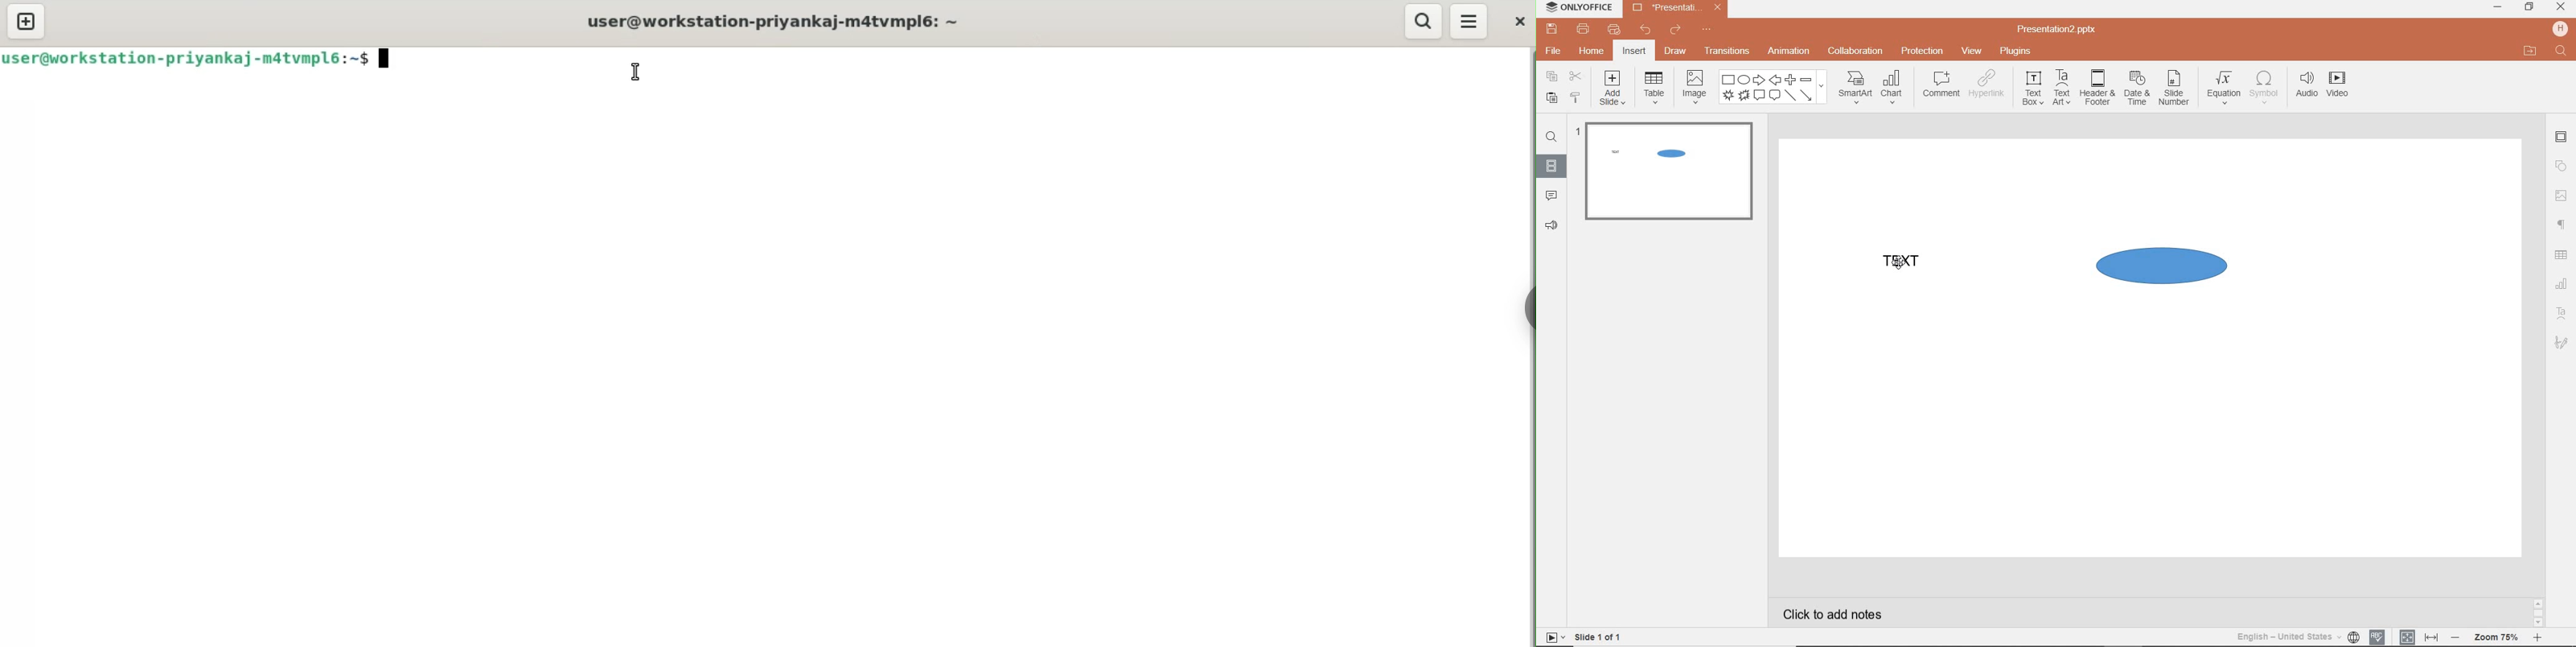 Image resolution: width=2576 pixels, height=672 pixels. Describe the element at coordinates (2339, 87) in the screenshot. I see `video` at that location.